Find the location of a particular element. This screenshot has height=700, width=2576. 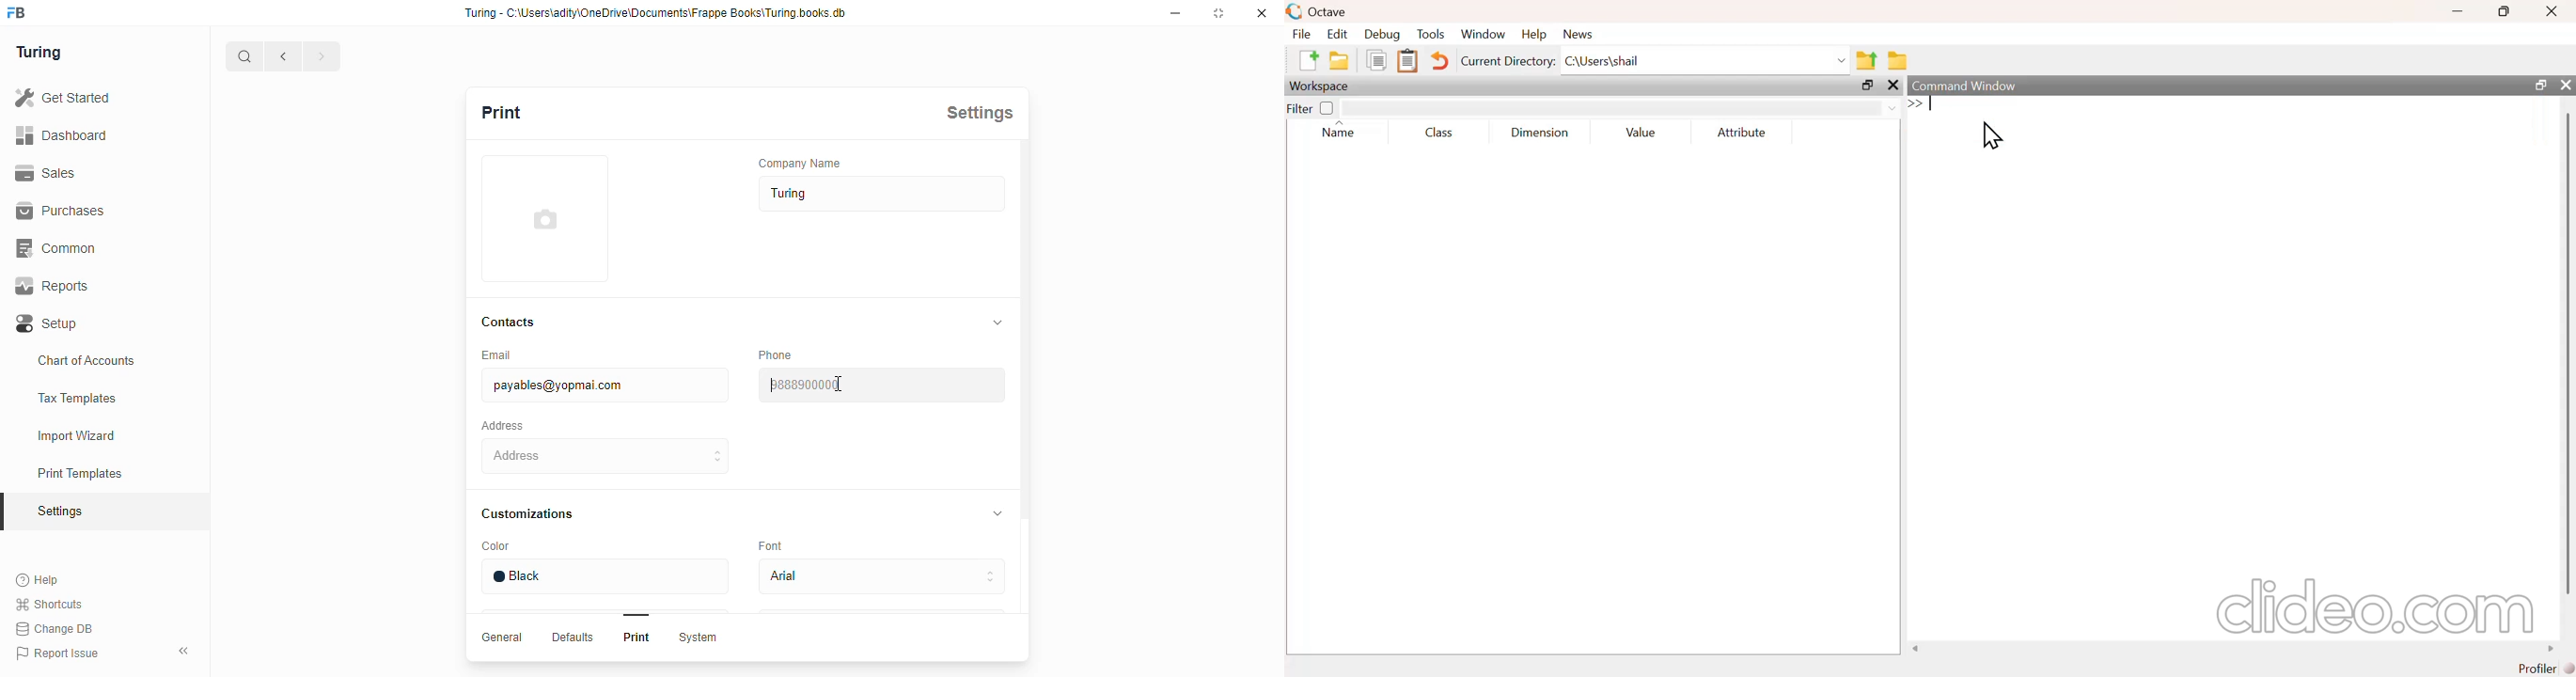

General is located at coordinates (498, 636).